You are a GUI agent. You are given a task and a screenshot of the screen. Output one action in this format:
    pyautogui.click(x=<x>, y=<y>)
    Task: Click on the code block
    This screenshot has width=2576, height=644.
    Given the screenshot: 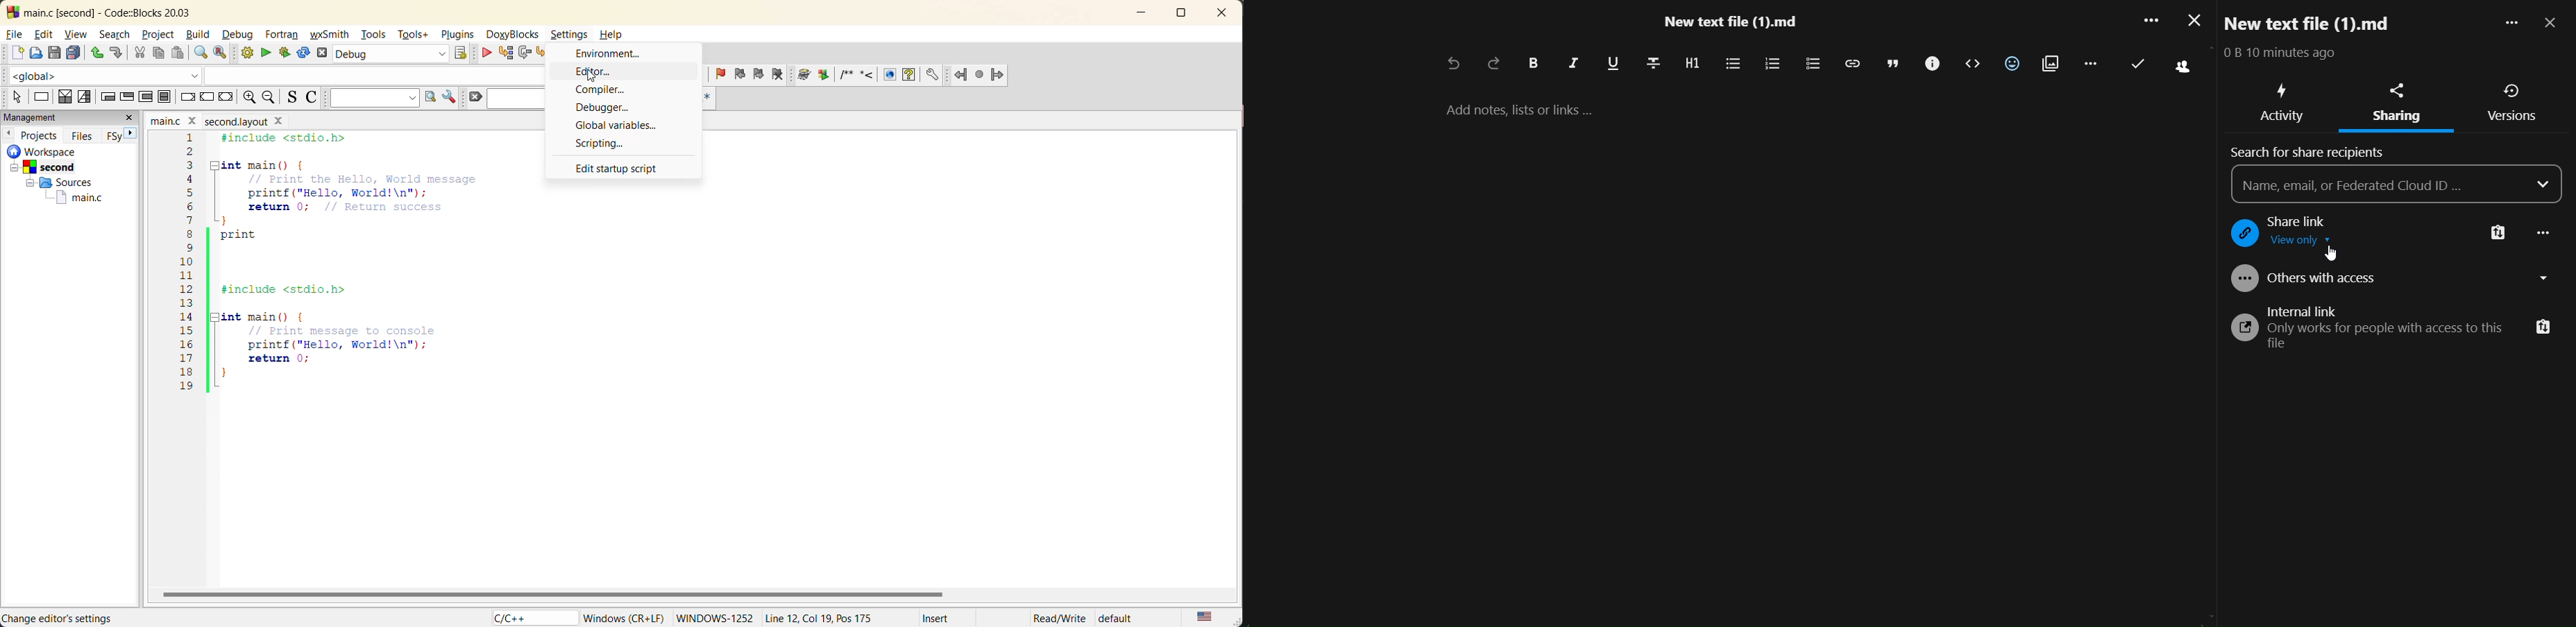 What is the action you would take?
    pyautogui.click(x=1973, y=65)
    